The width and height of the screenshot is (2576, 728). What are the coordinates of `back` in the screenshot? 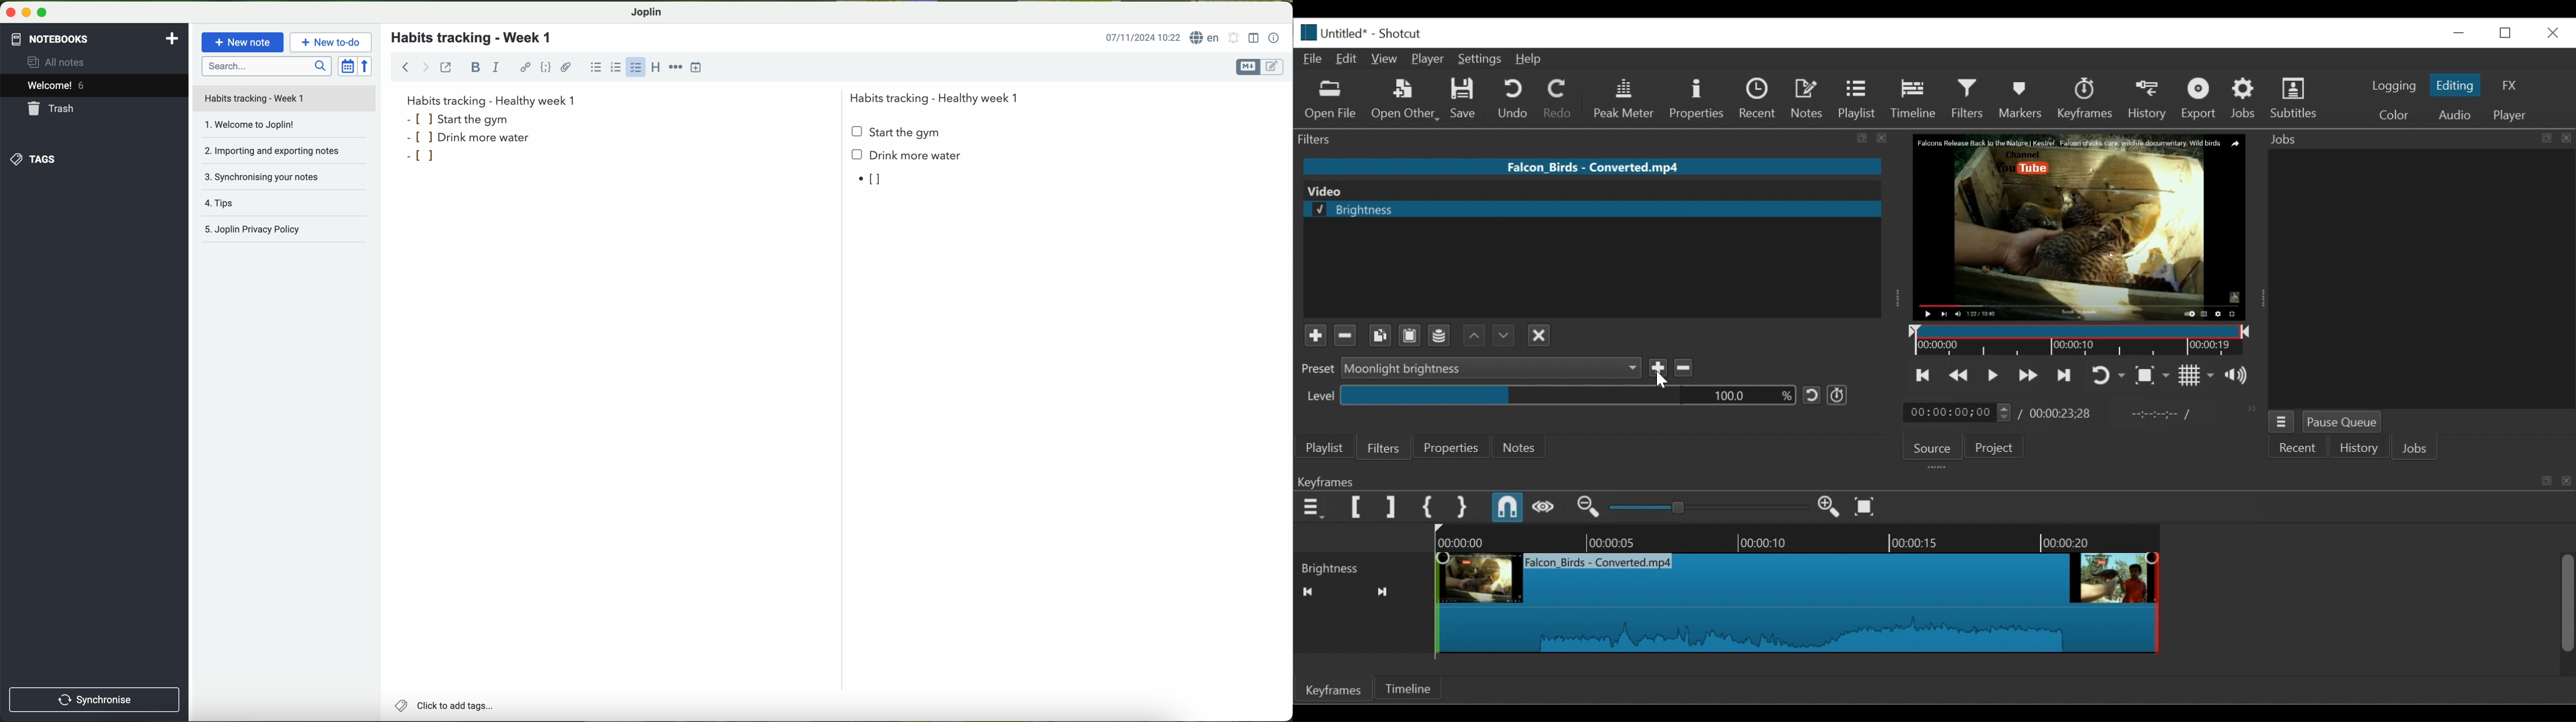 It's located at (402, 66).